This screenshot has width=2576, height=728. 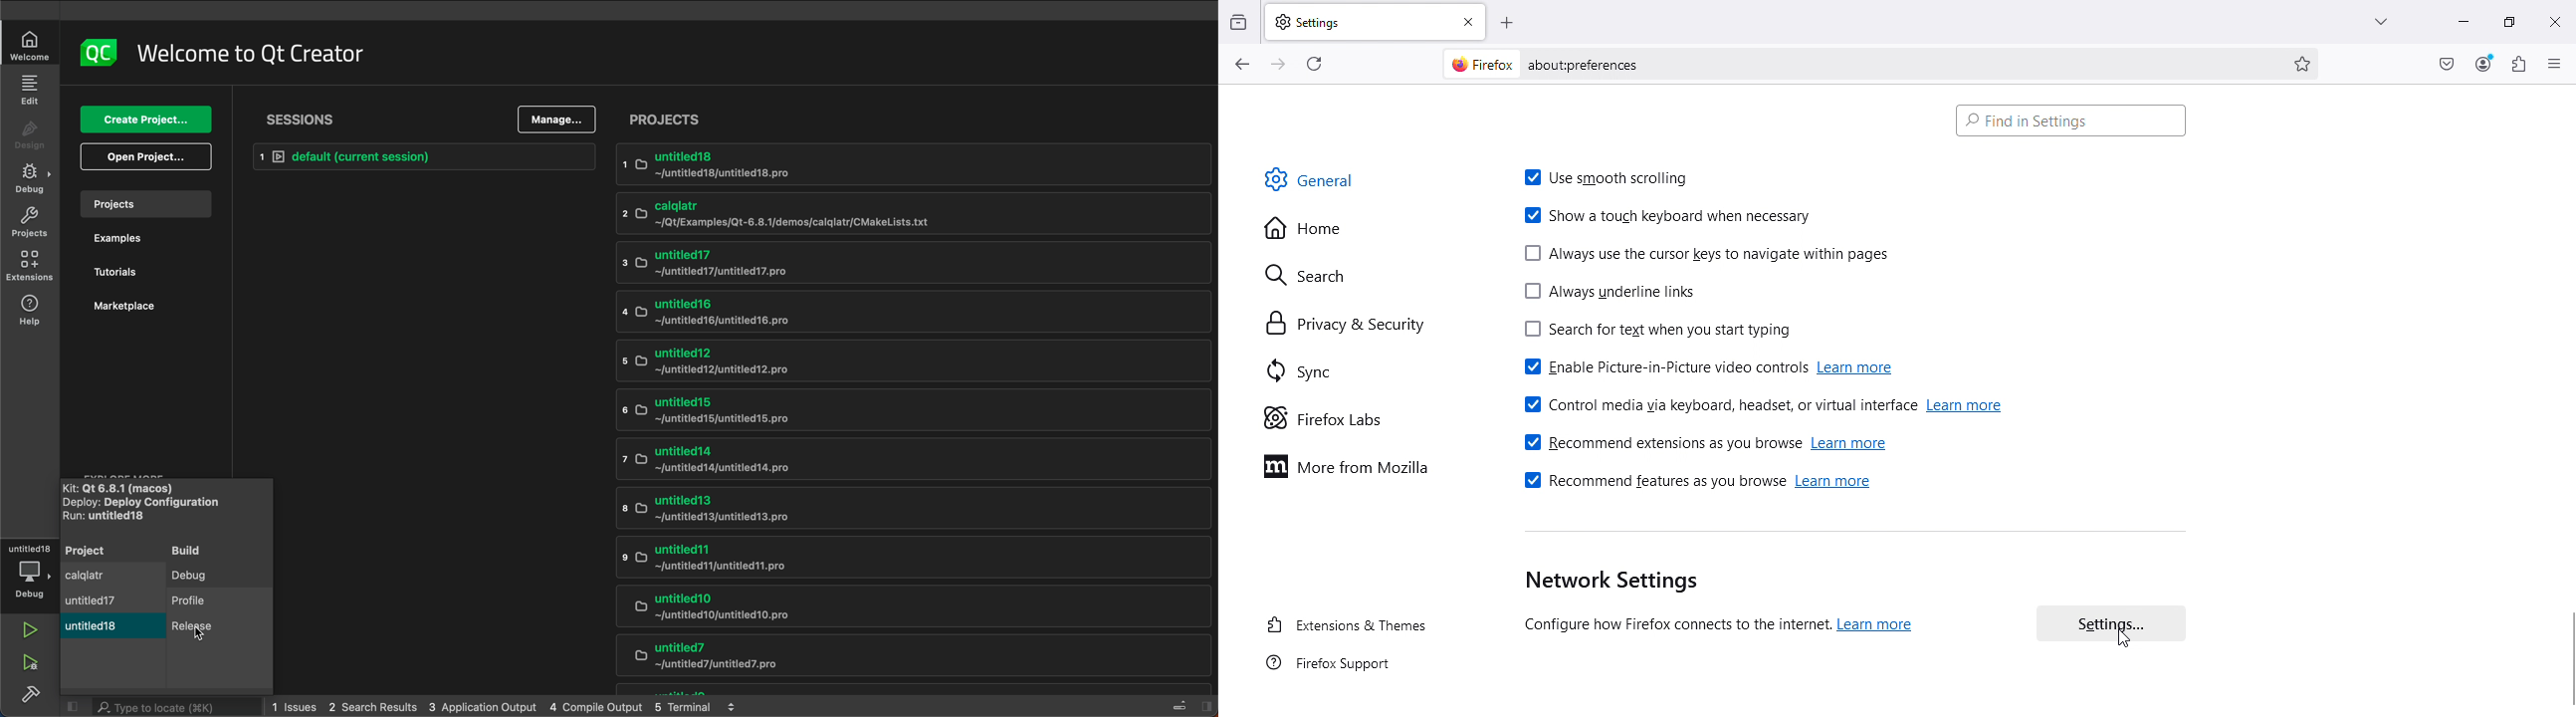 I want to click on projeects, so click(x=913, y=119).